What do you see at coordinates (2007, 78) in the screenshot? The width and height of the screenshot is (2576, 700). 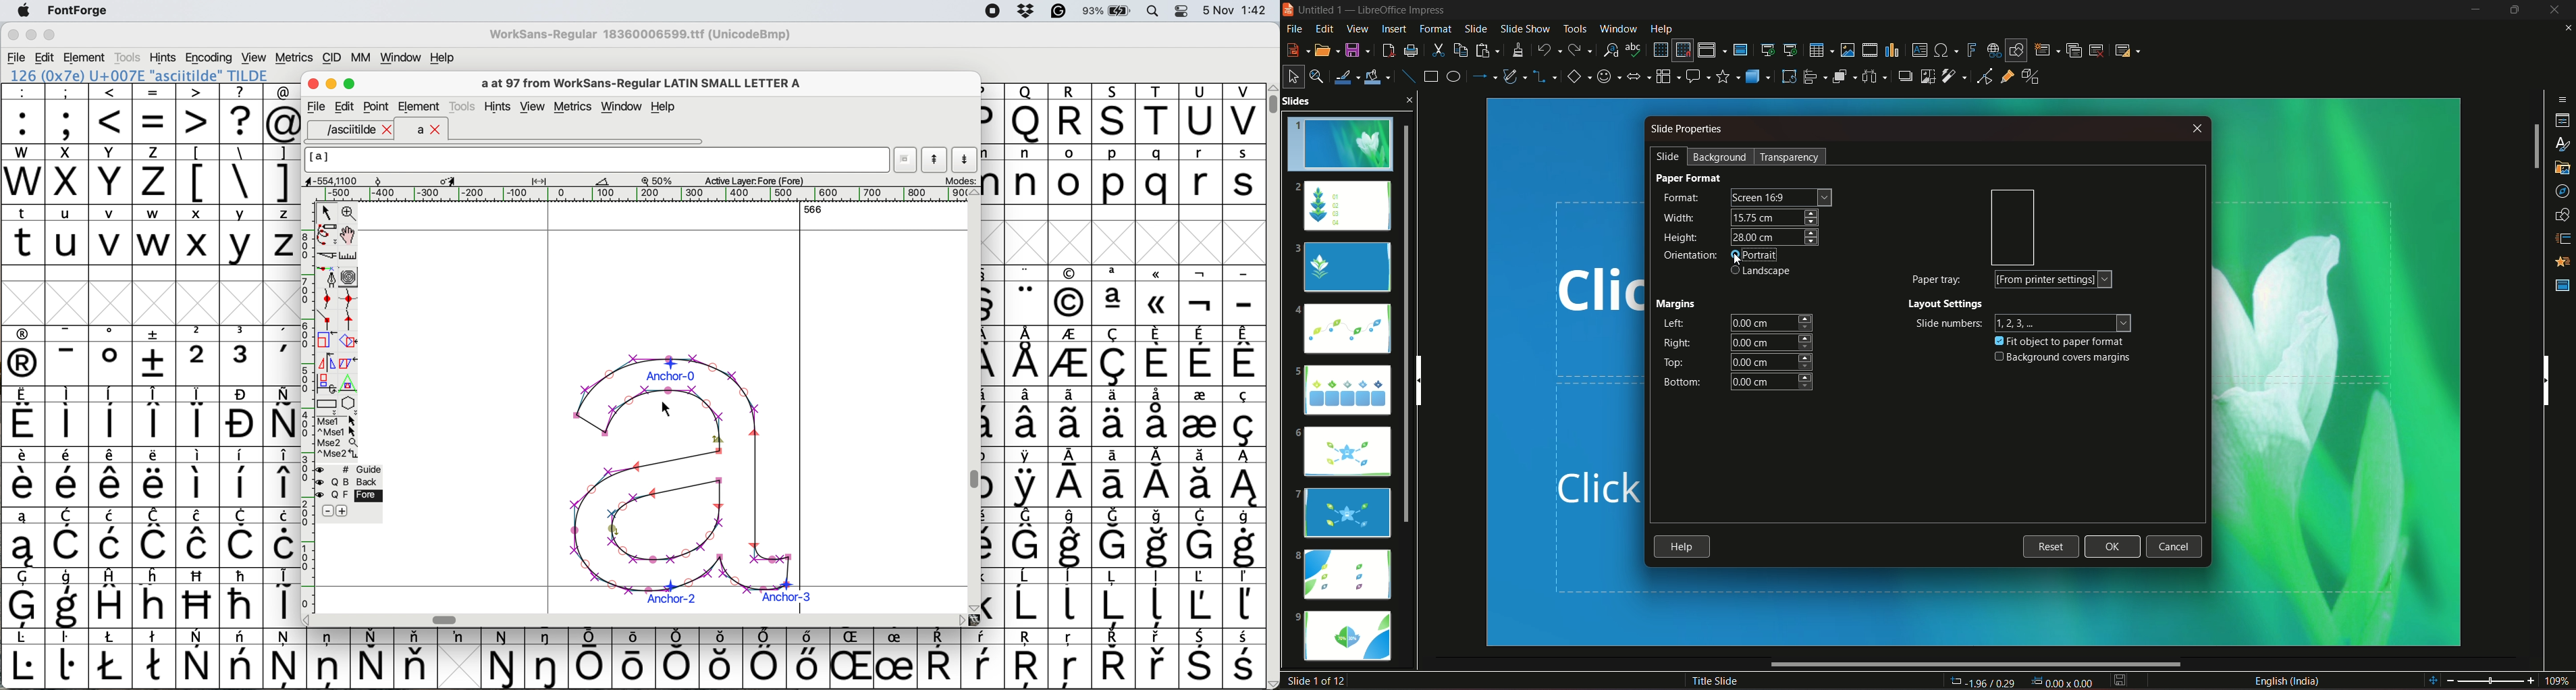 I see `show gluepoint function` at bounding box center [2007, 78].